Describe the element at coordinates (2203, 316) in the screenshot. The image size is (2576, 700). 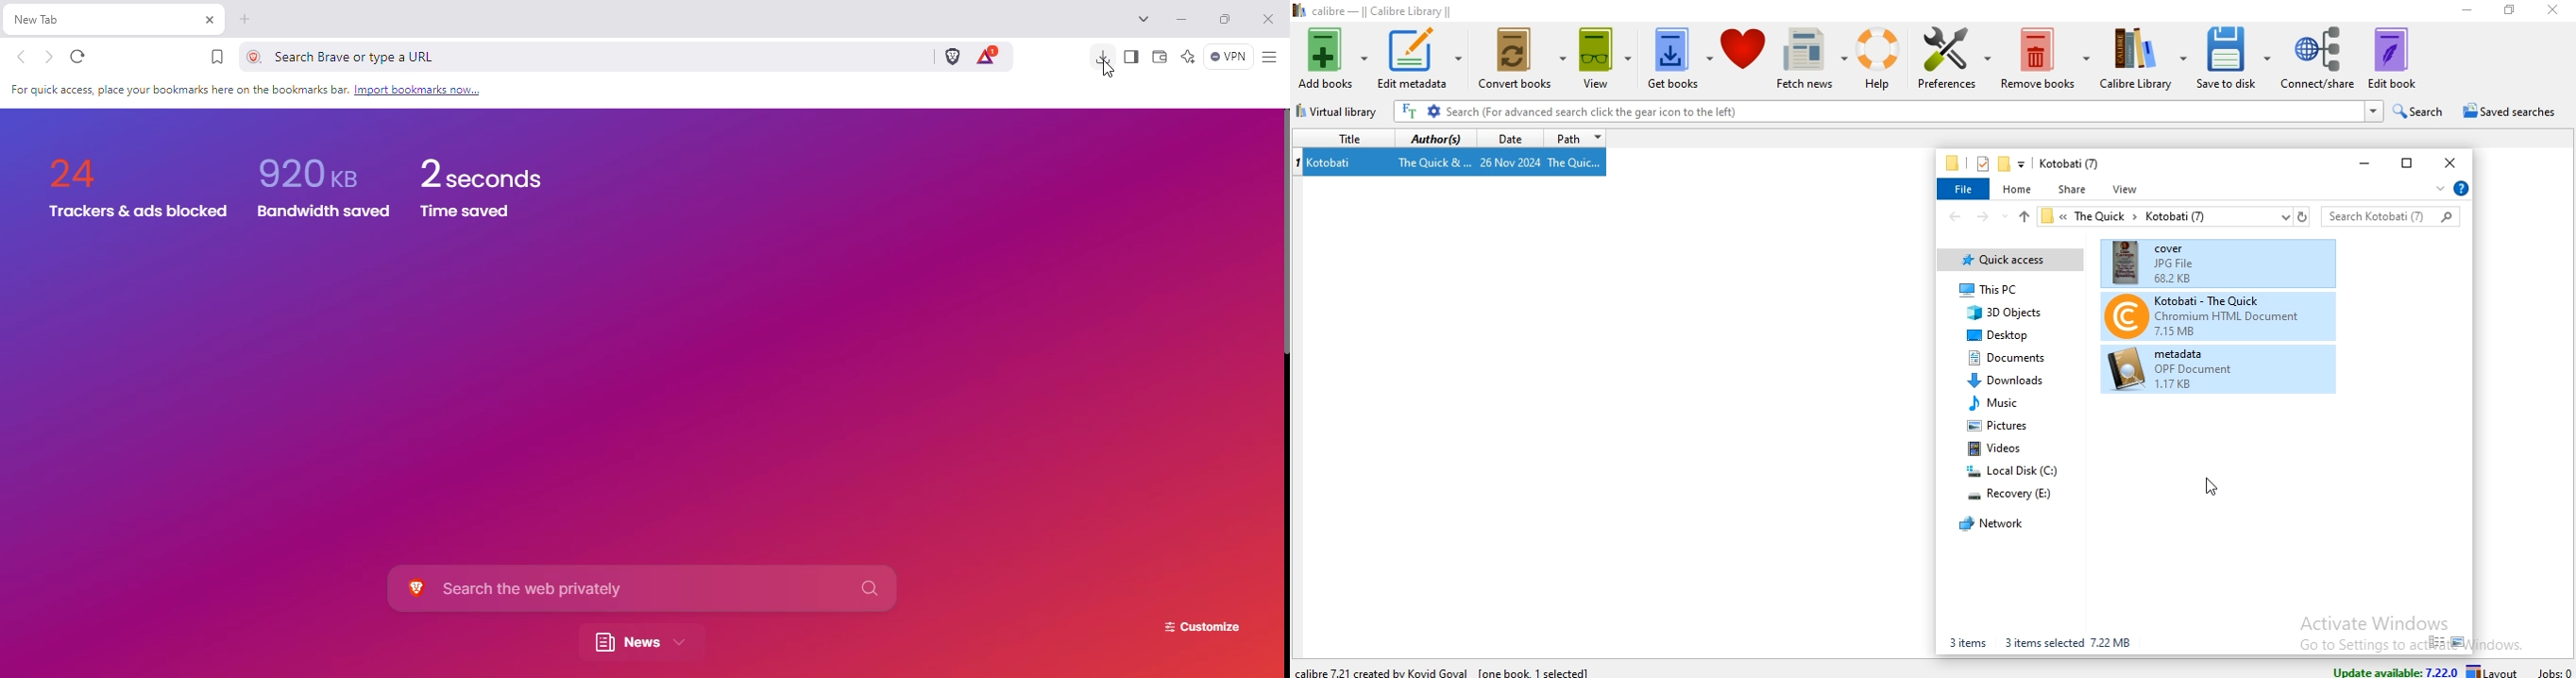
I see `Kotobati-The Quick(book files)` at that location.